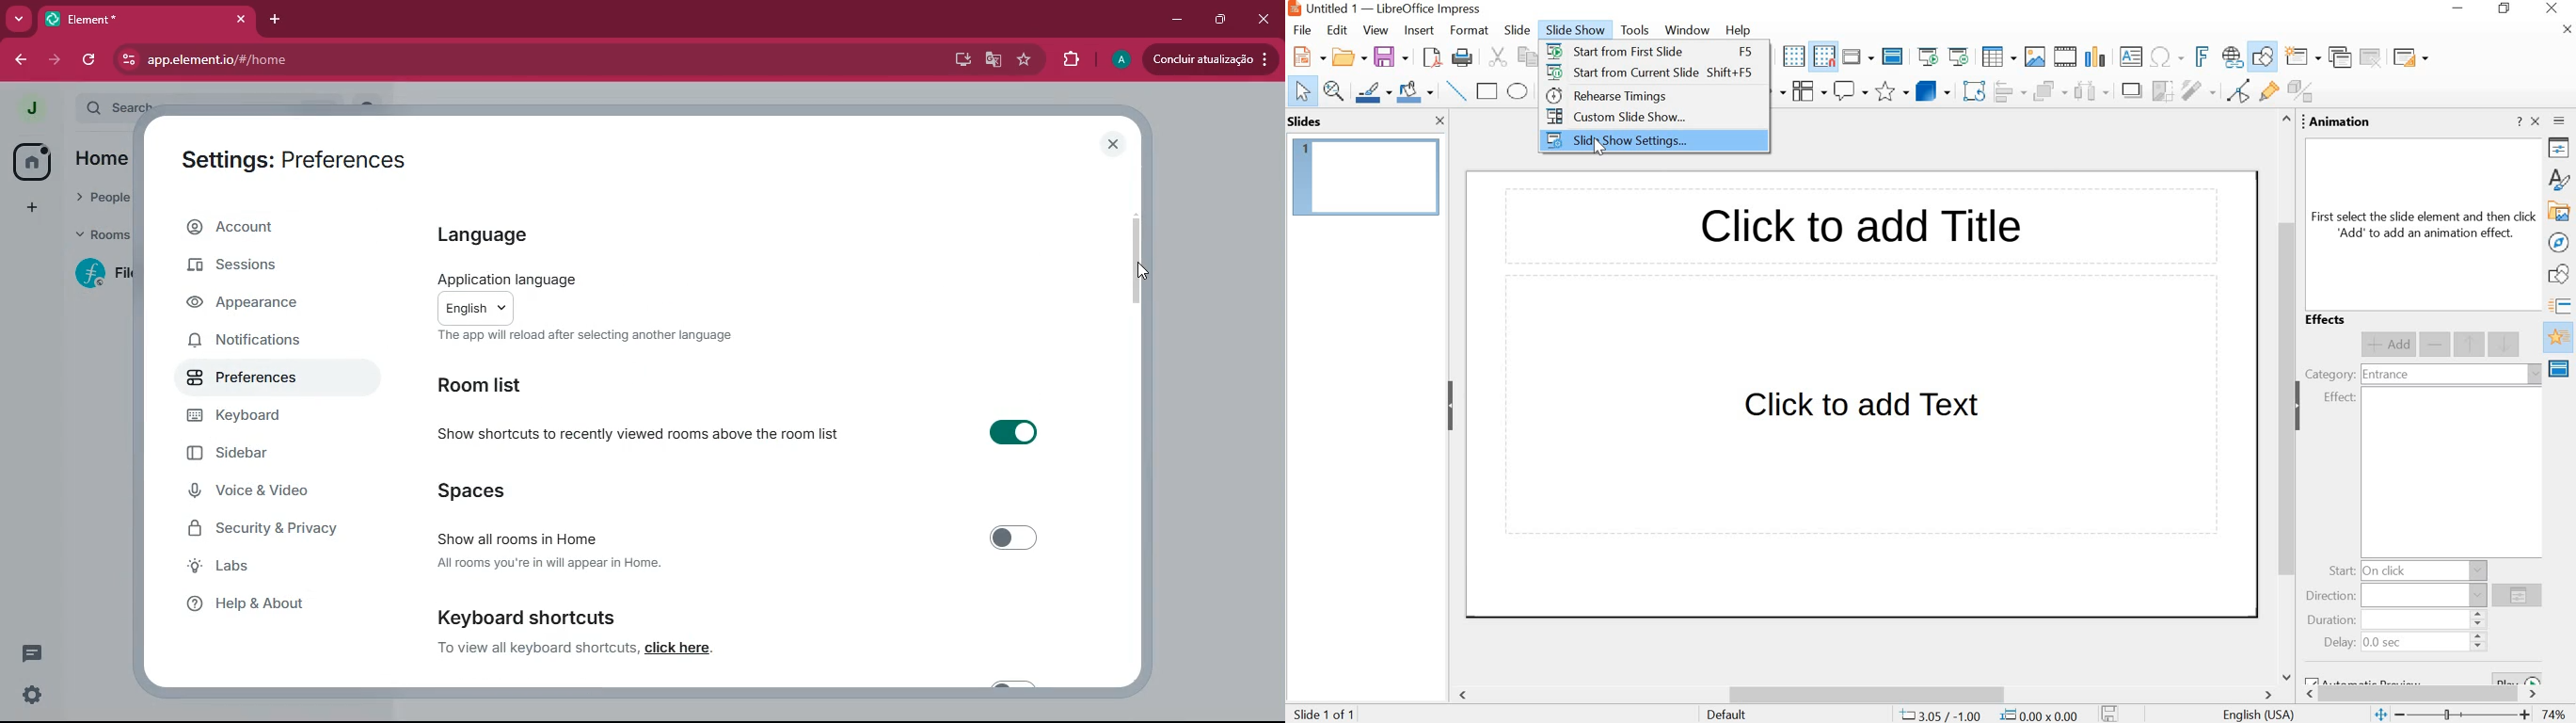 The height and width of the screenshot is (728, 2576). I want to click on maximize, so click(1222, 20).